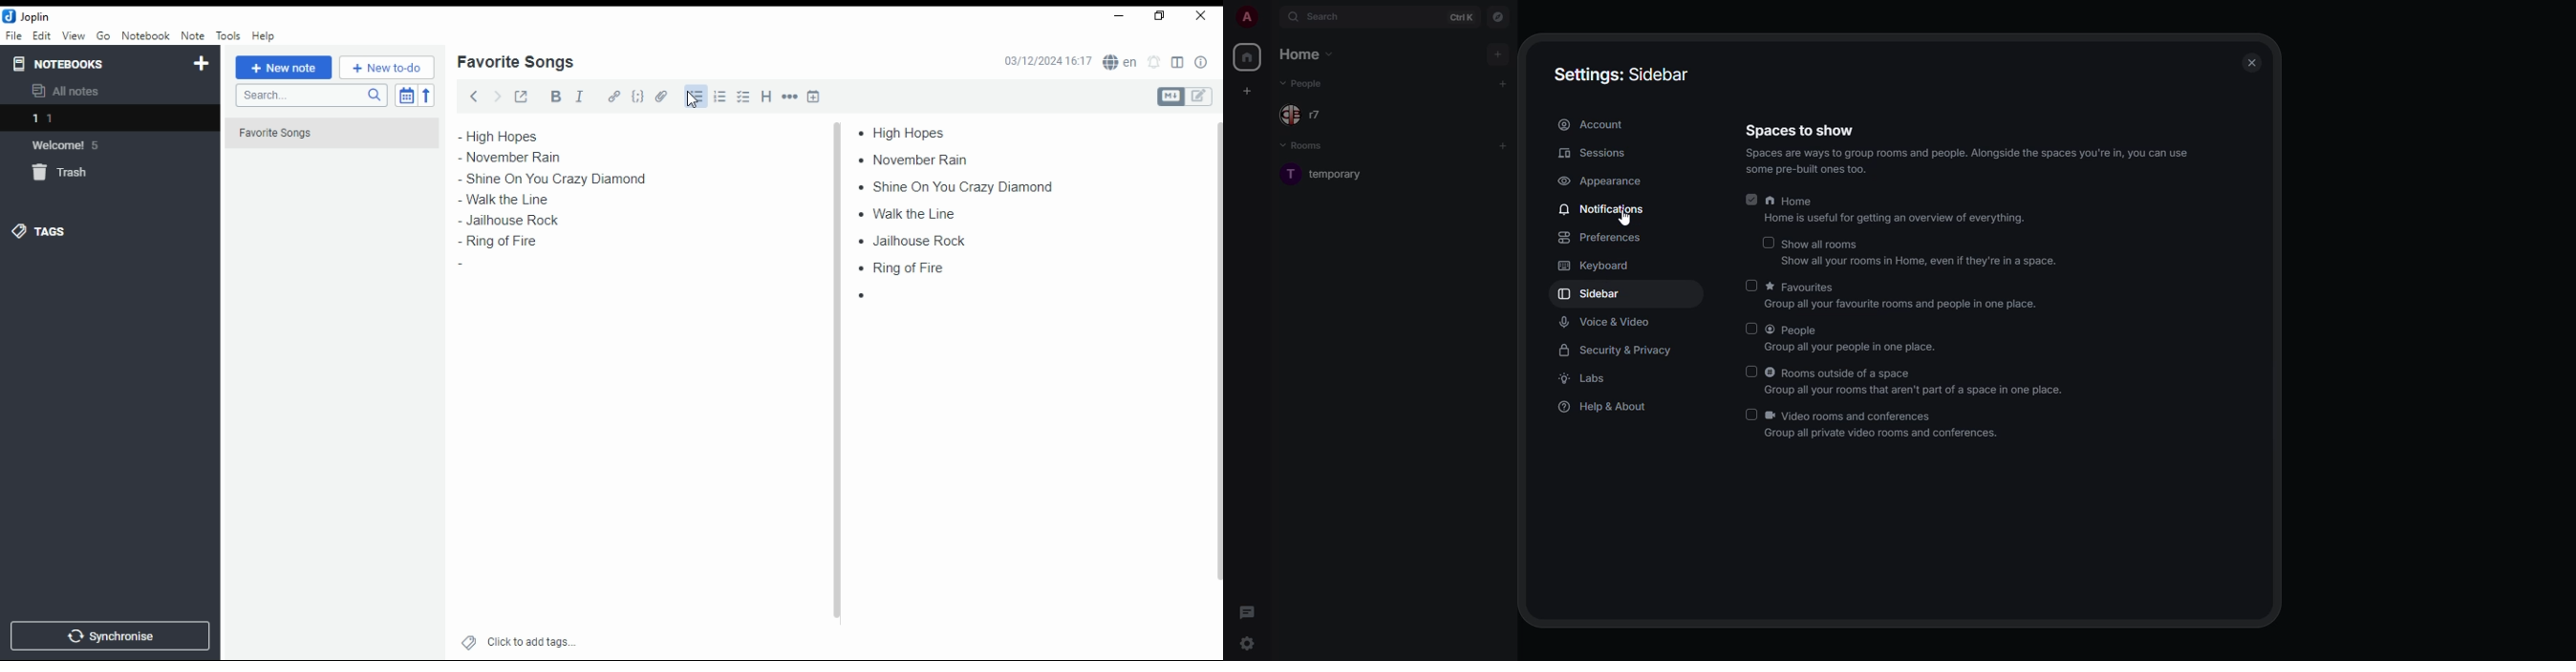 The height and width of the screenshot is (672, 2576). I want to click on notebook, so click(145, 35).